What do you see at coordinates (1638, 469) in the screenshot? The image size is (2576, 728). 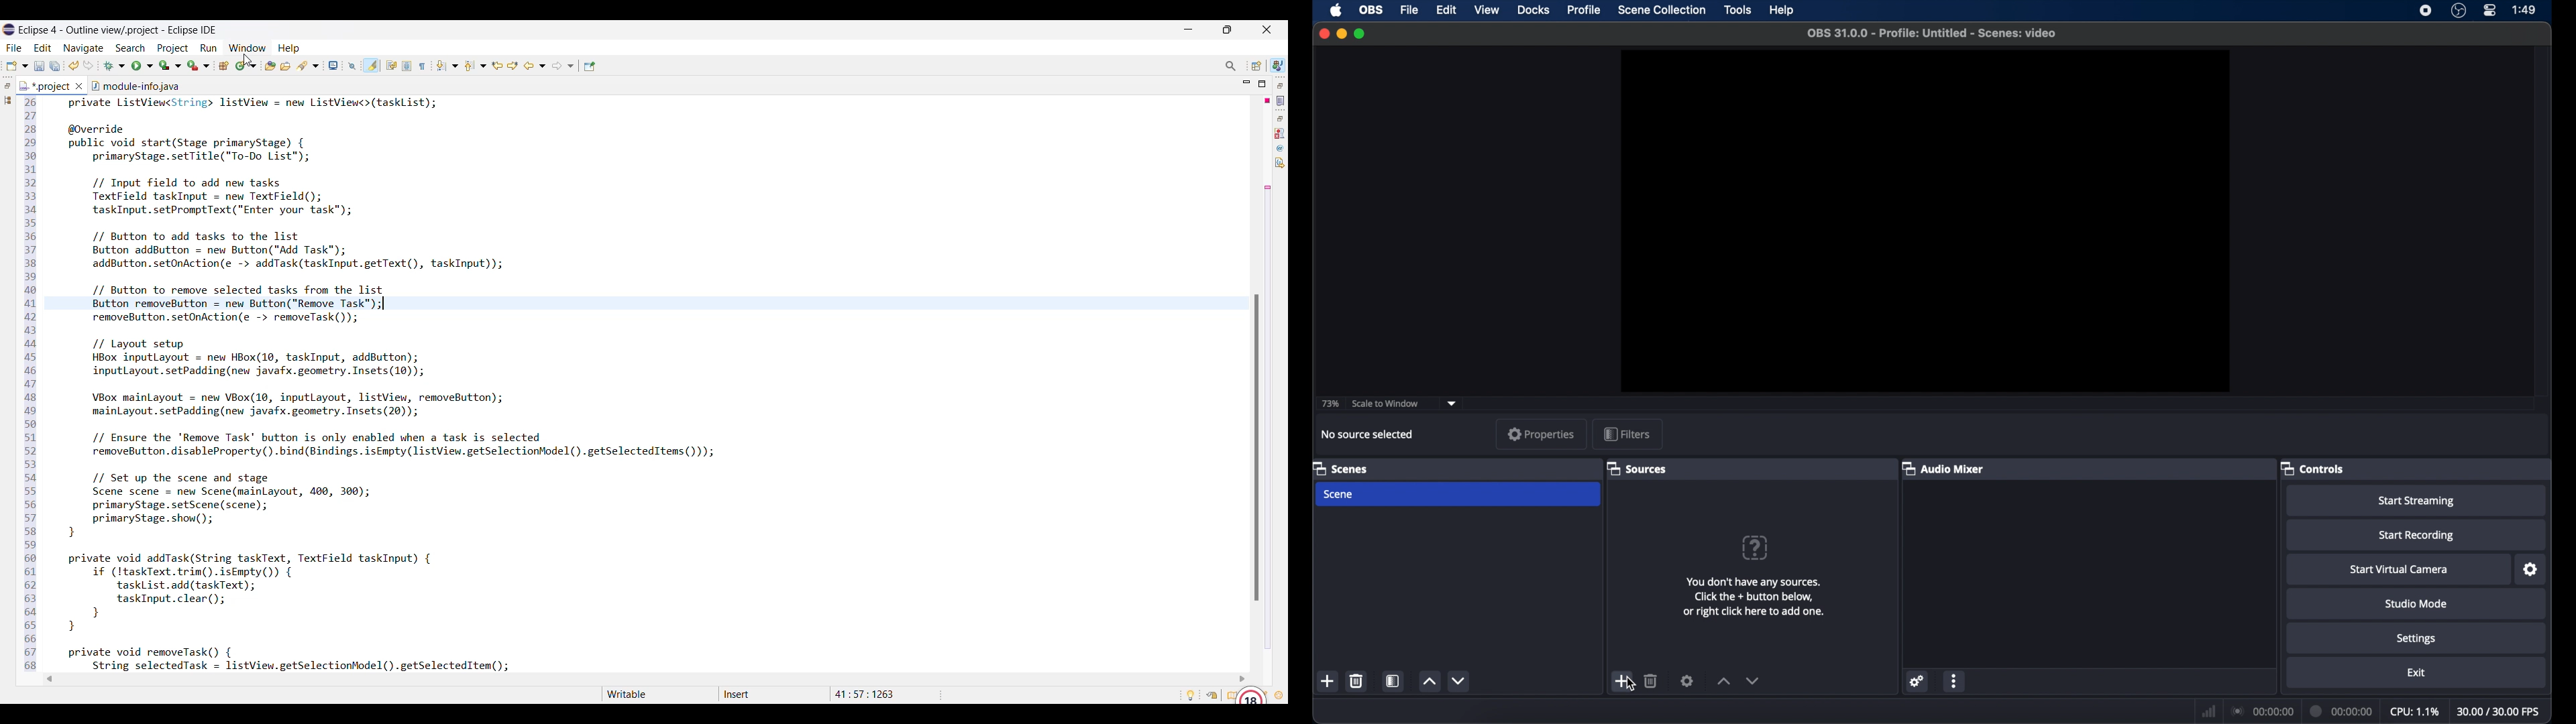 I see `sources` at bounding box center [1638, 469].